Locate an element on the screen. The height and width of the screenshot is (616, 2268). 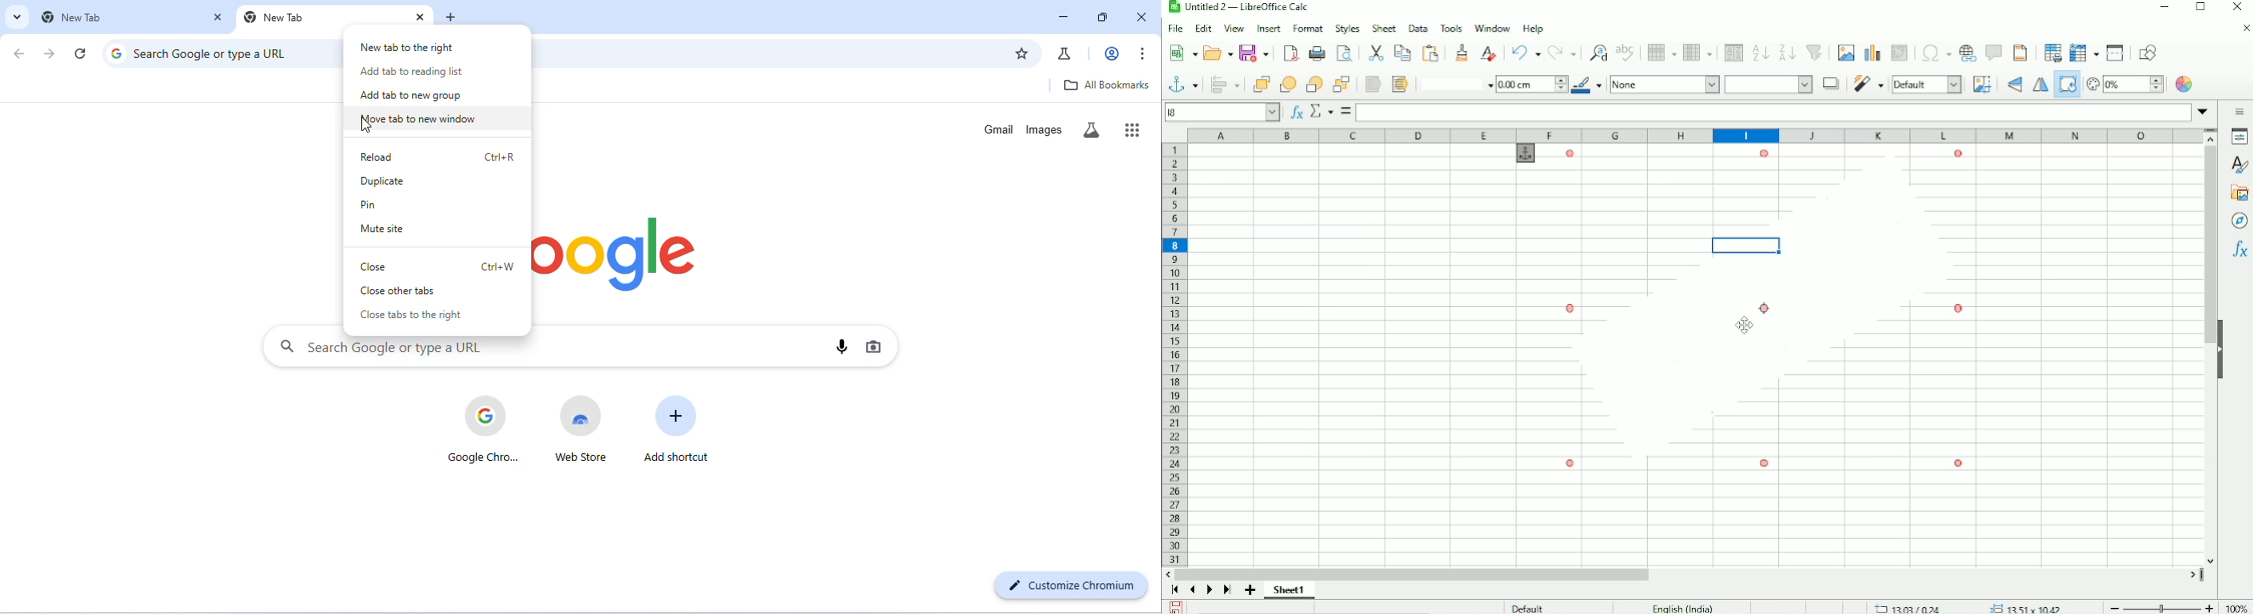
Zoom out/in is located at coordinates (2159, 605).